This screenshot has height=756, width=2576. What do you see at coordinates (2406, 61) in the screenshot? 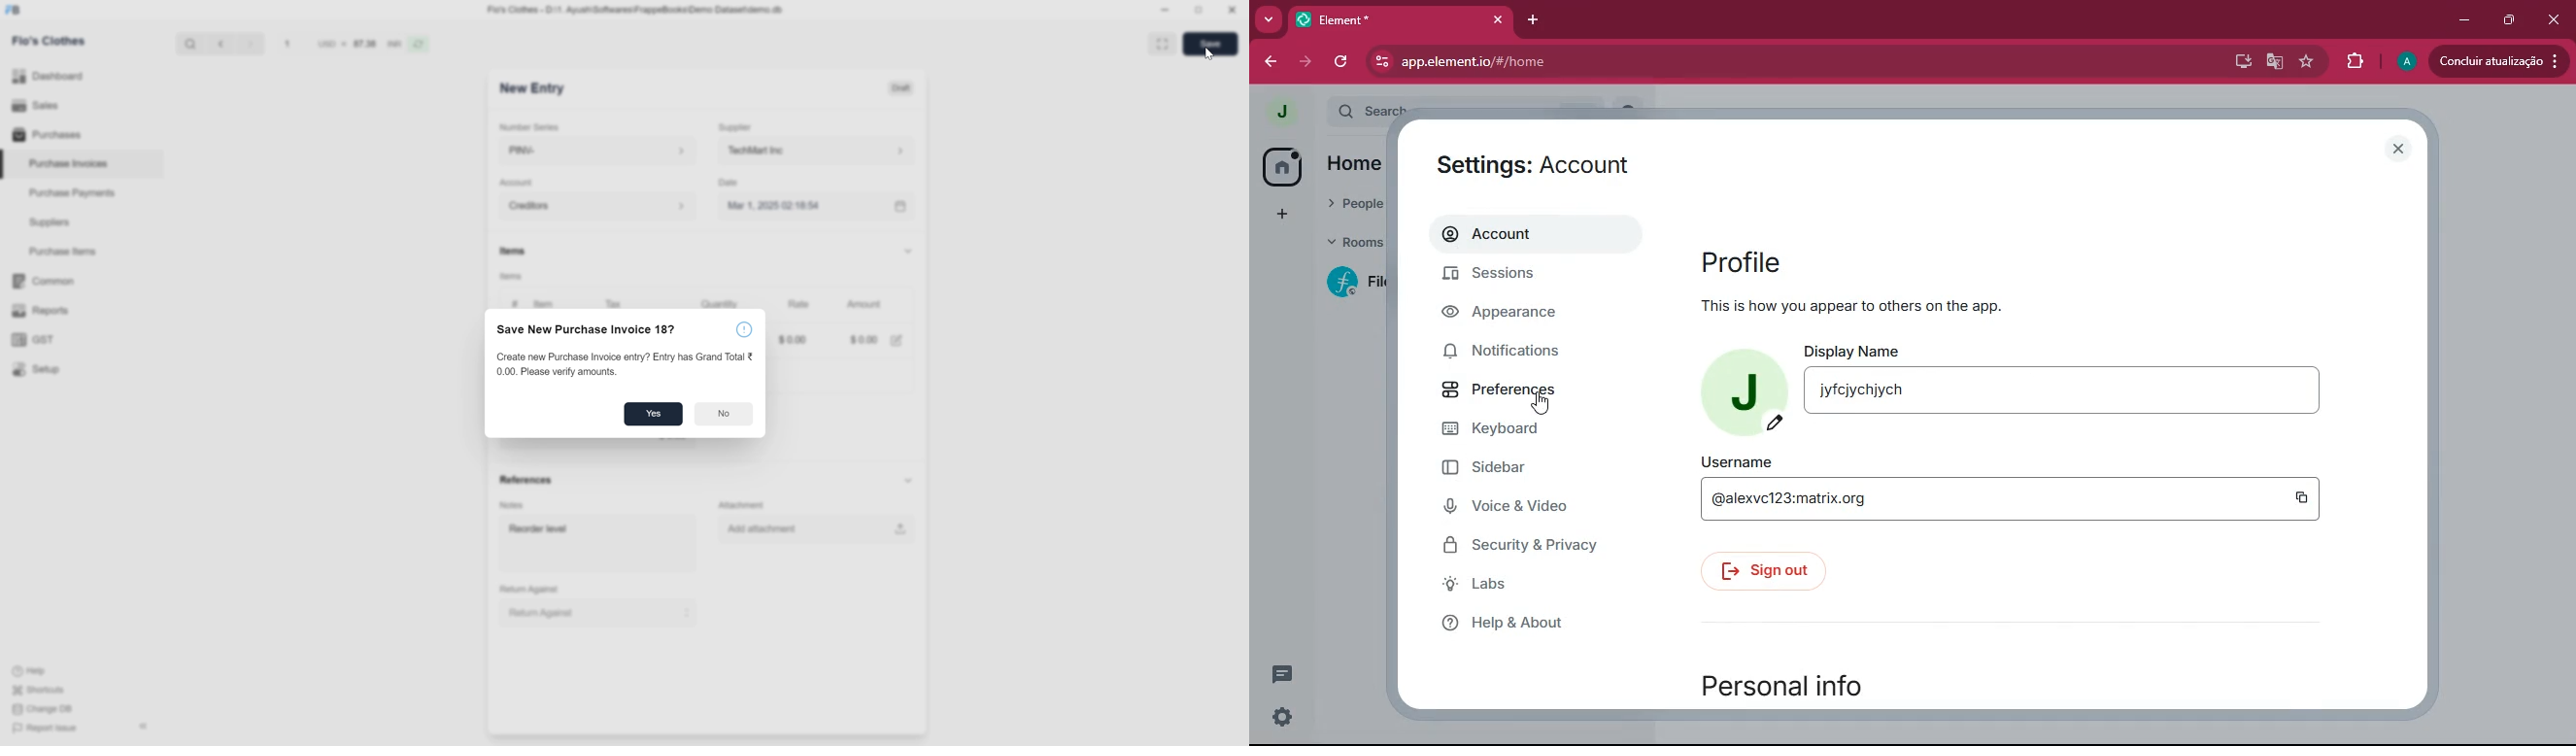
I see `profile` at bounding box center [2406, 61].